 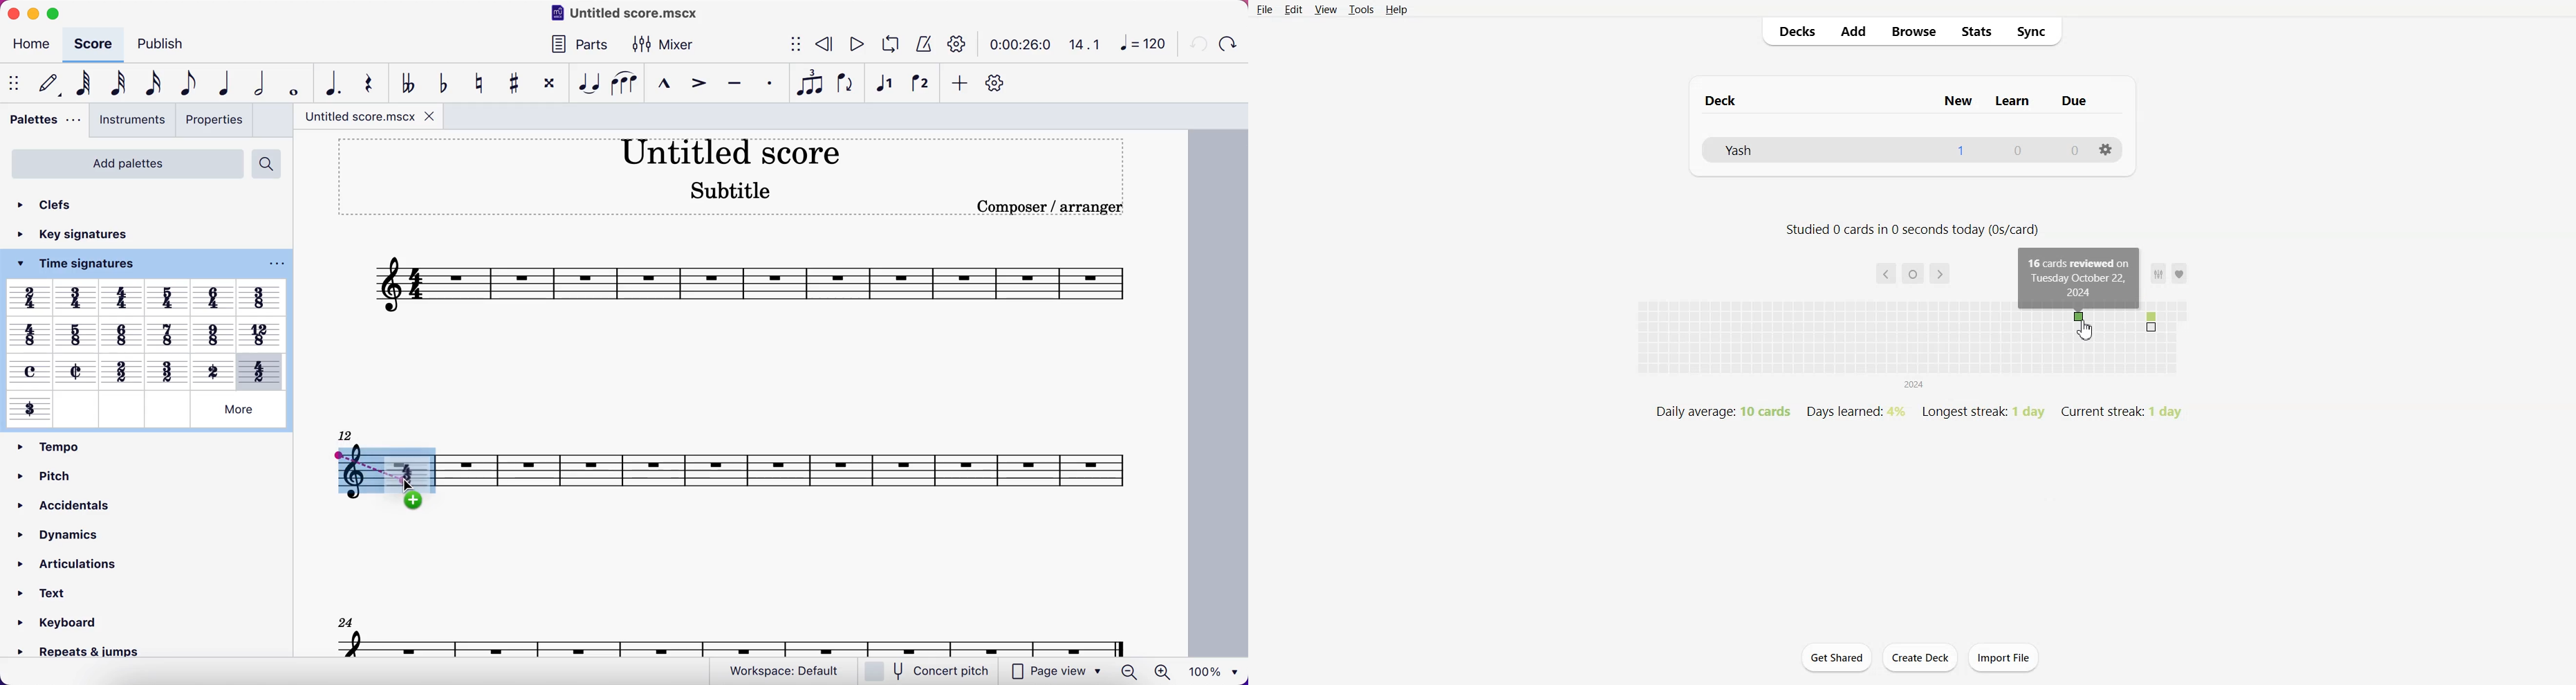 I want to click on instruments, so click(x=131, y=122).